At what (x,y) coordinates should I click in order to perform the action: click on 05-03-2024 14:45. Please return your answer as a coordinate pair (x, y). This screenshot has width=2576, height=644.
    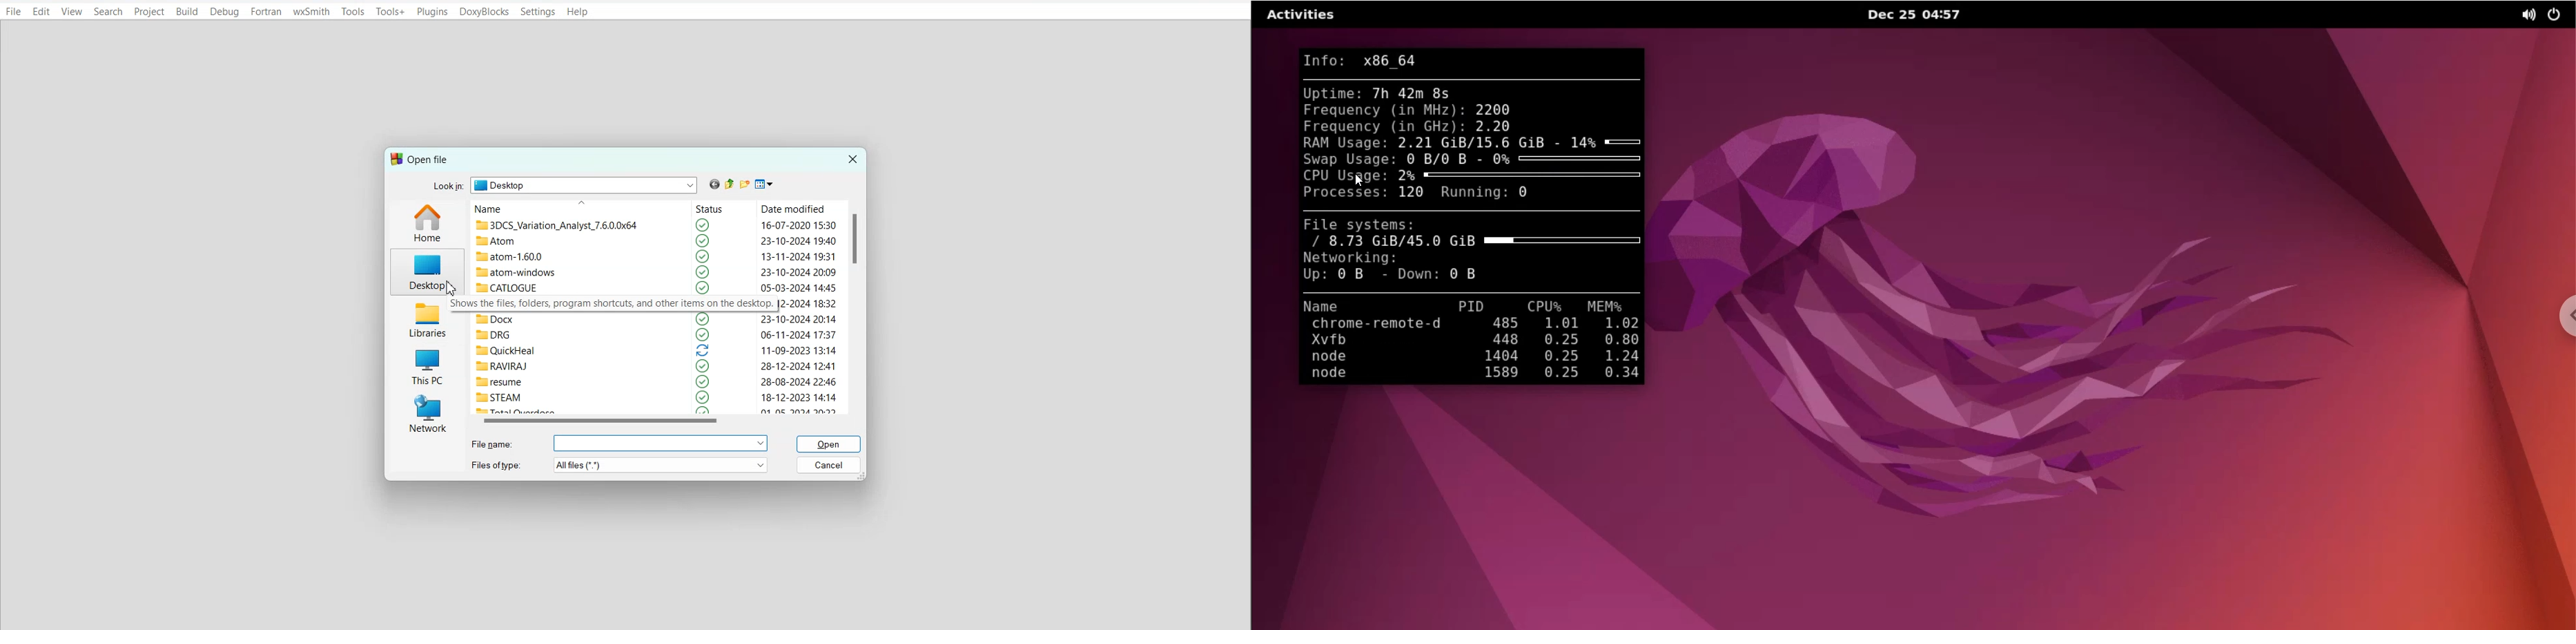
    Looking at the image, I should click on (801, 287).